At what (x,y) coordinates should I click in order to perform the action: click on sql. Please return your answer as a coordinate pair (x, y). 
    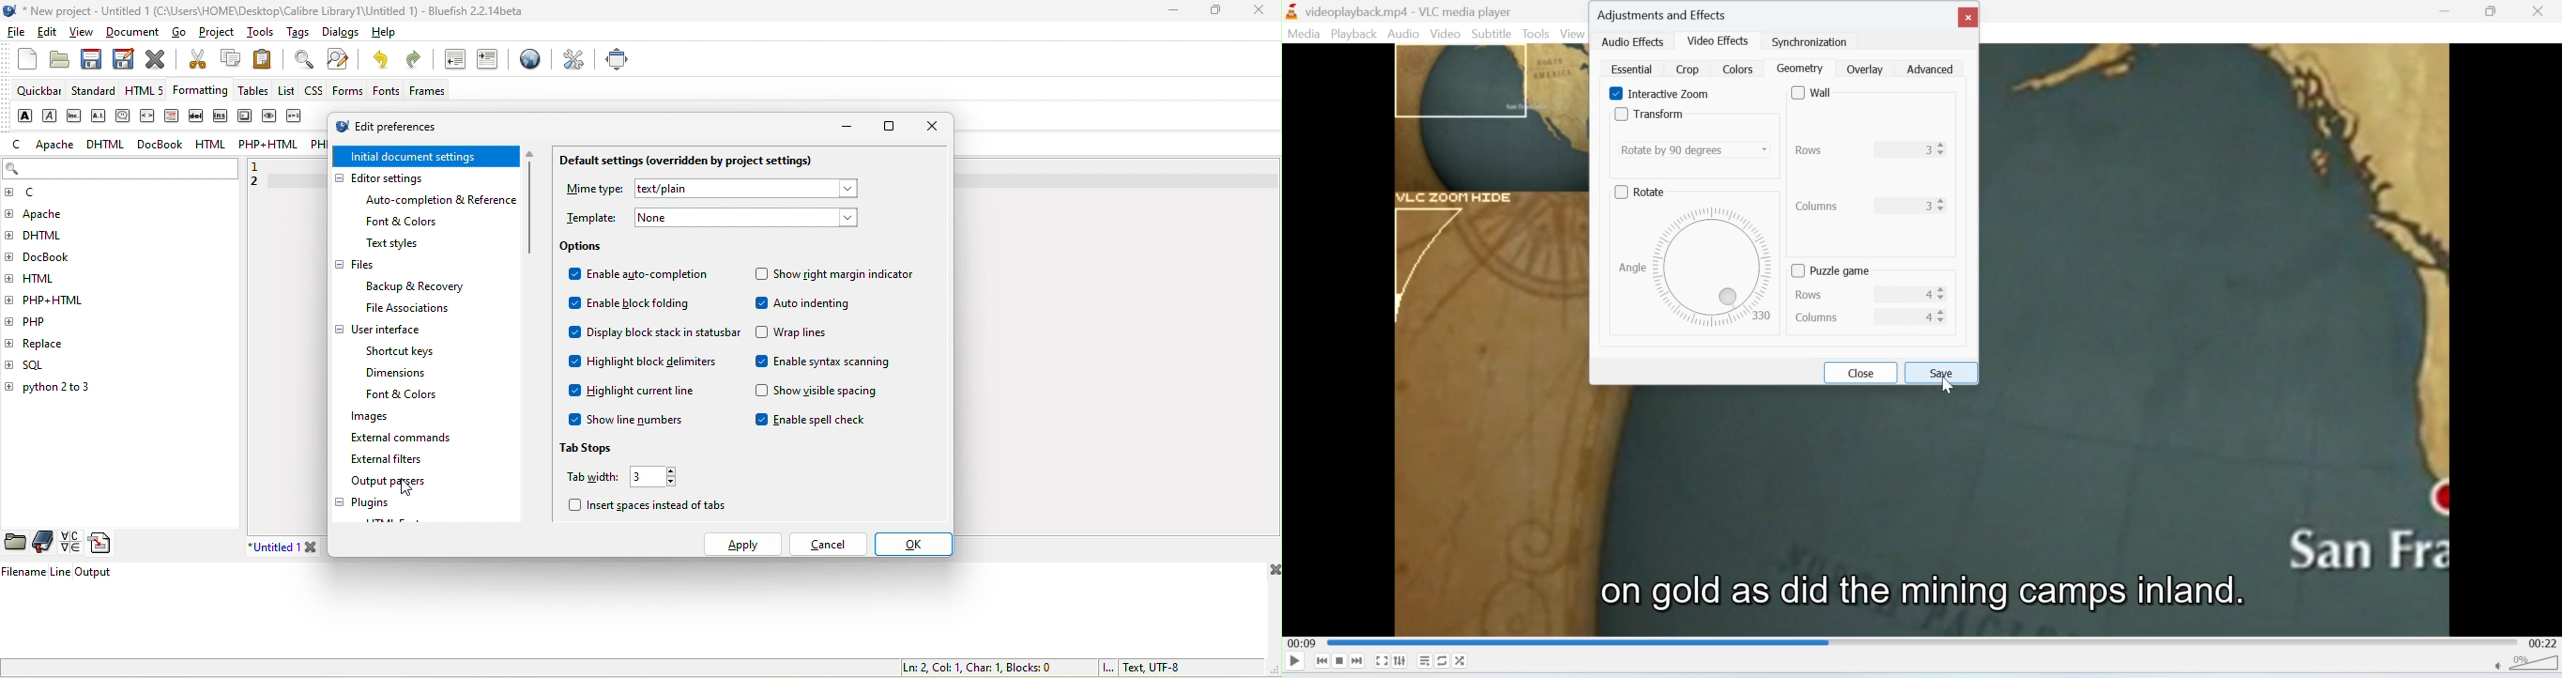
    Looking at the image, I should click on (44, 365).